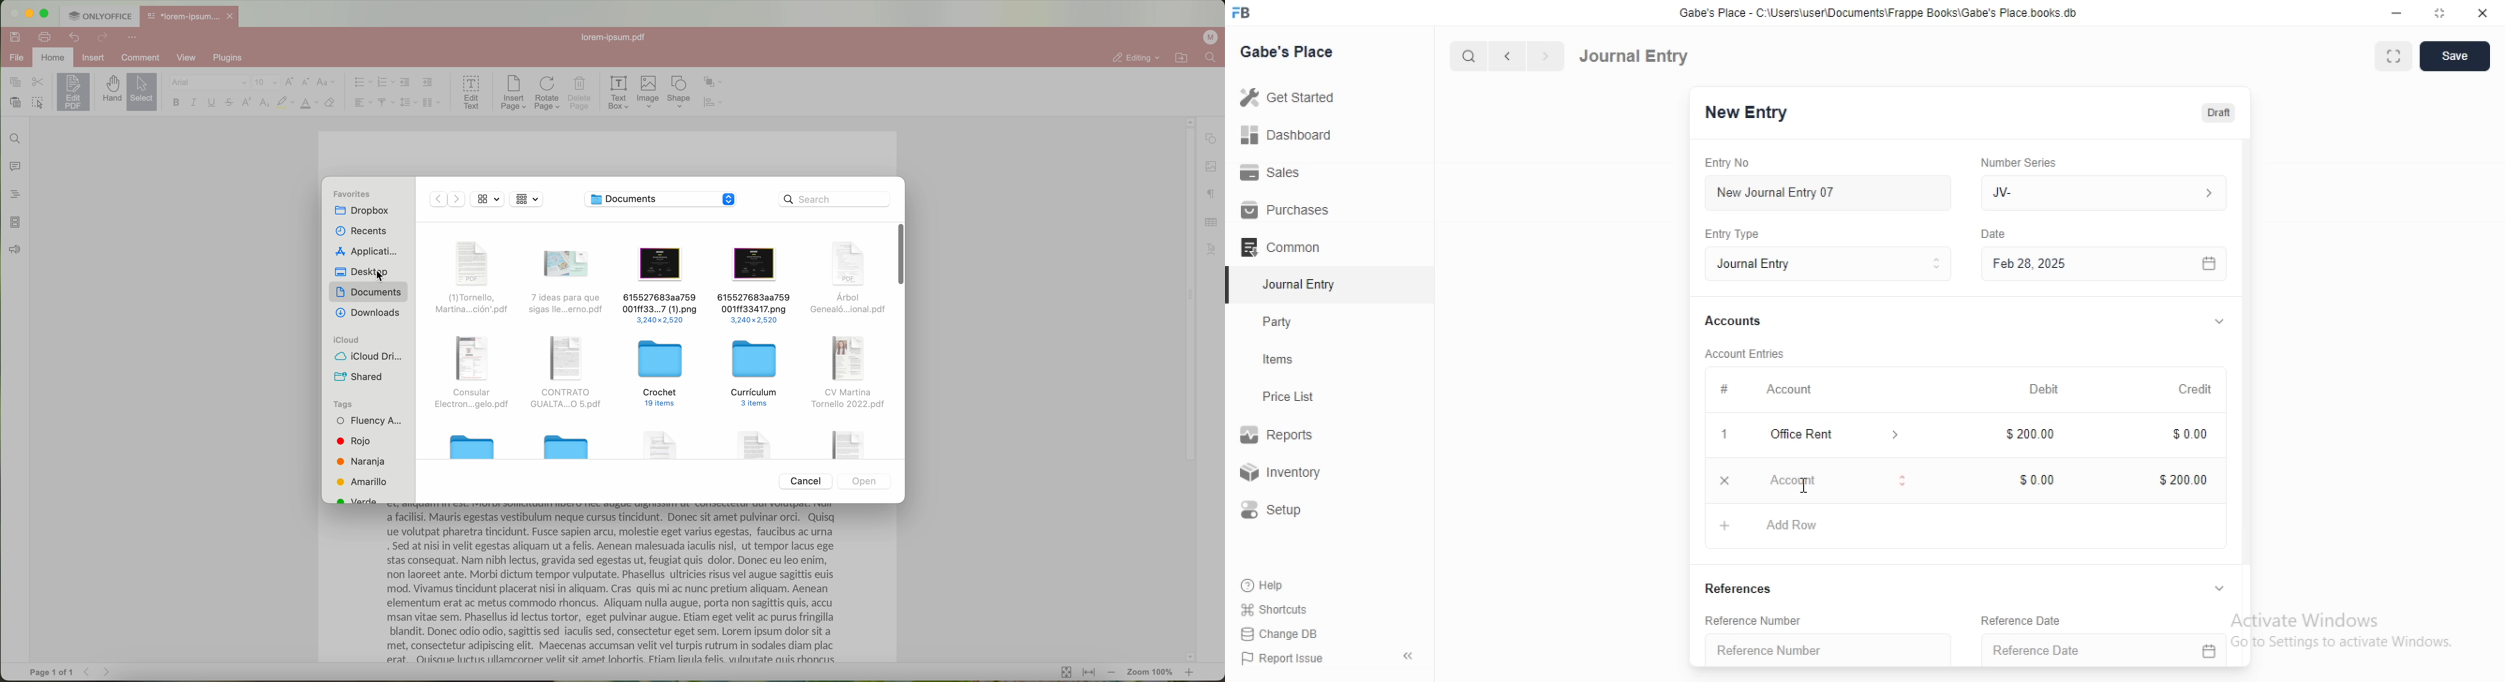  What do you see at coordinates (1763, 390) in the screenshot?
I see `# Account` at bounding box center [1763, 390].